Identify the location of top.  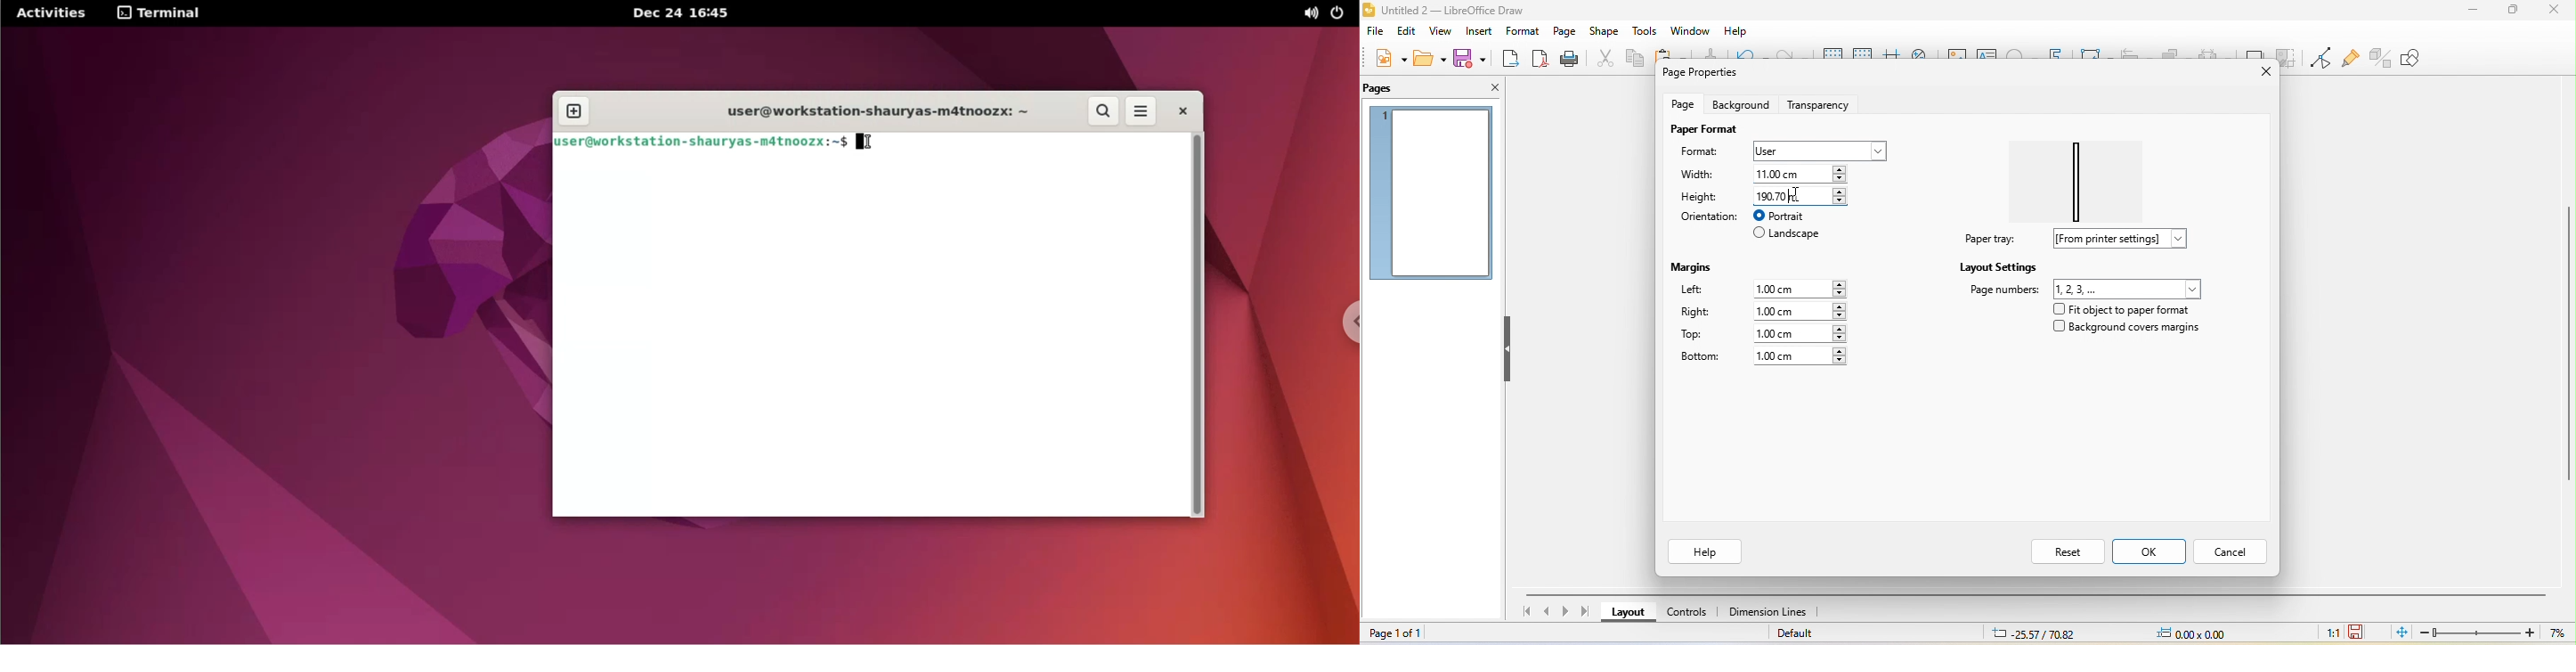
(1700, 335).